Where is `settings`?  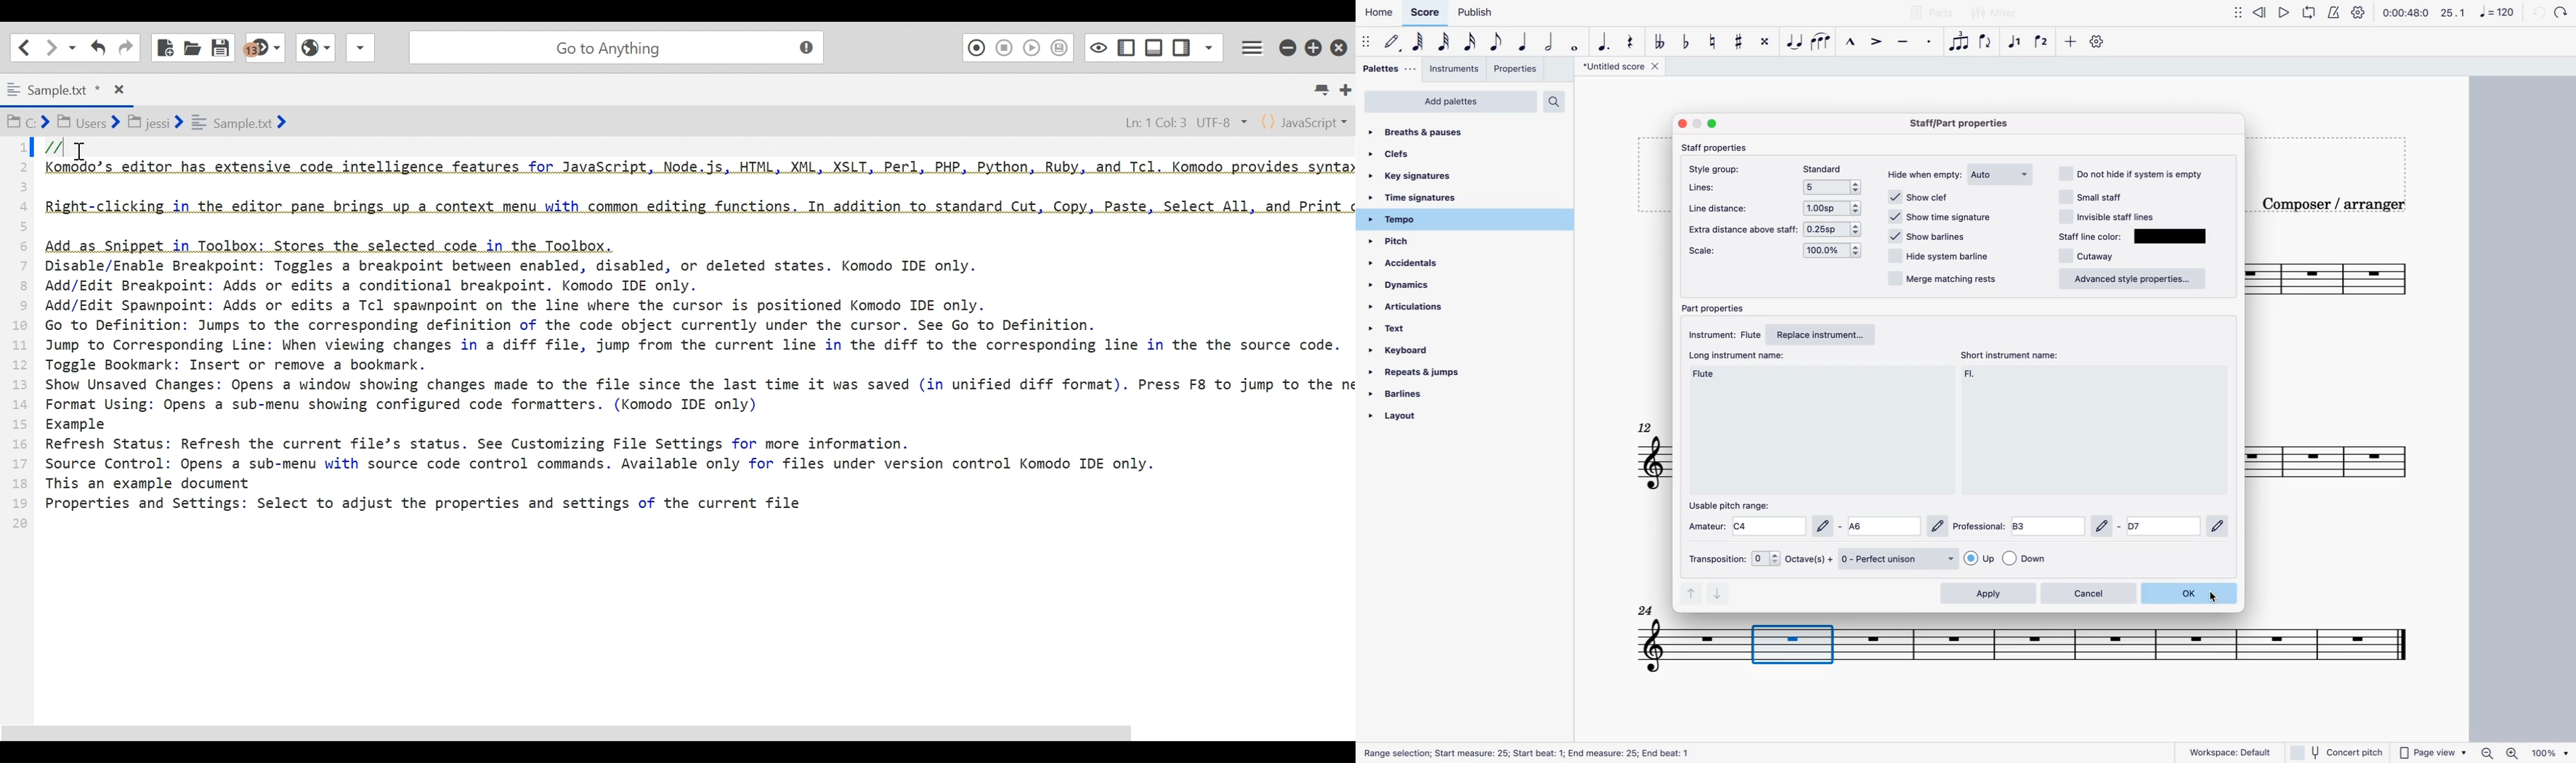
settings is located at coordinates (2101, 44).